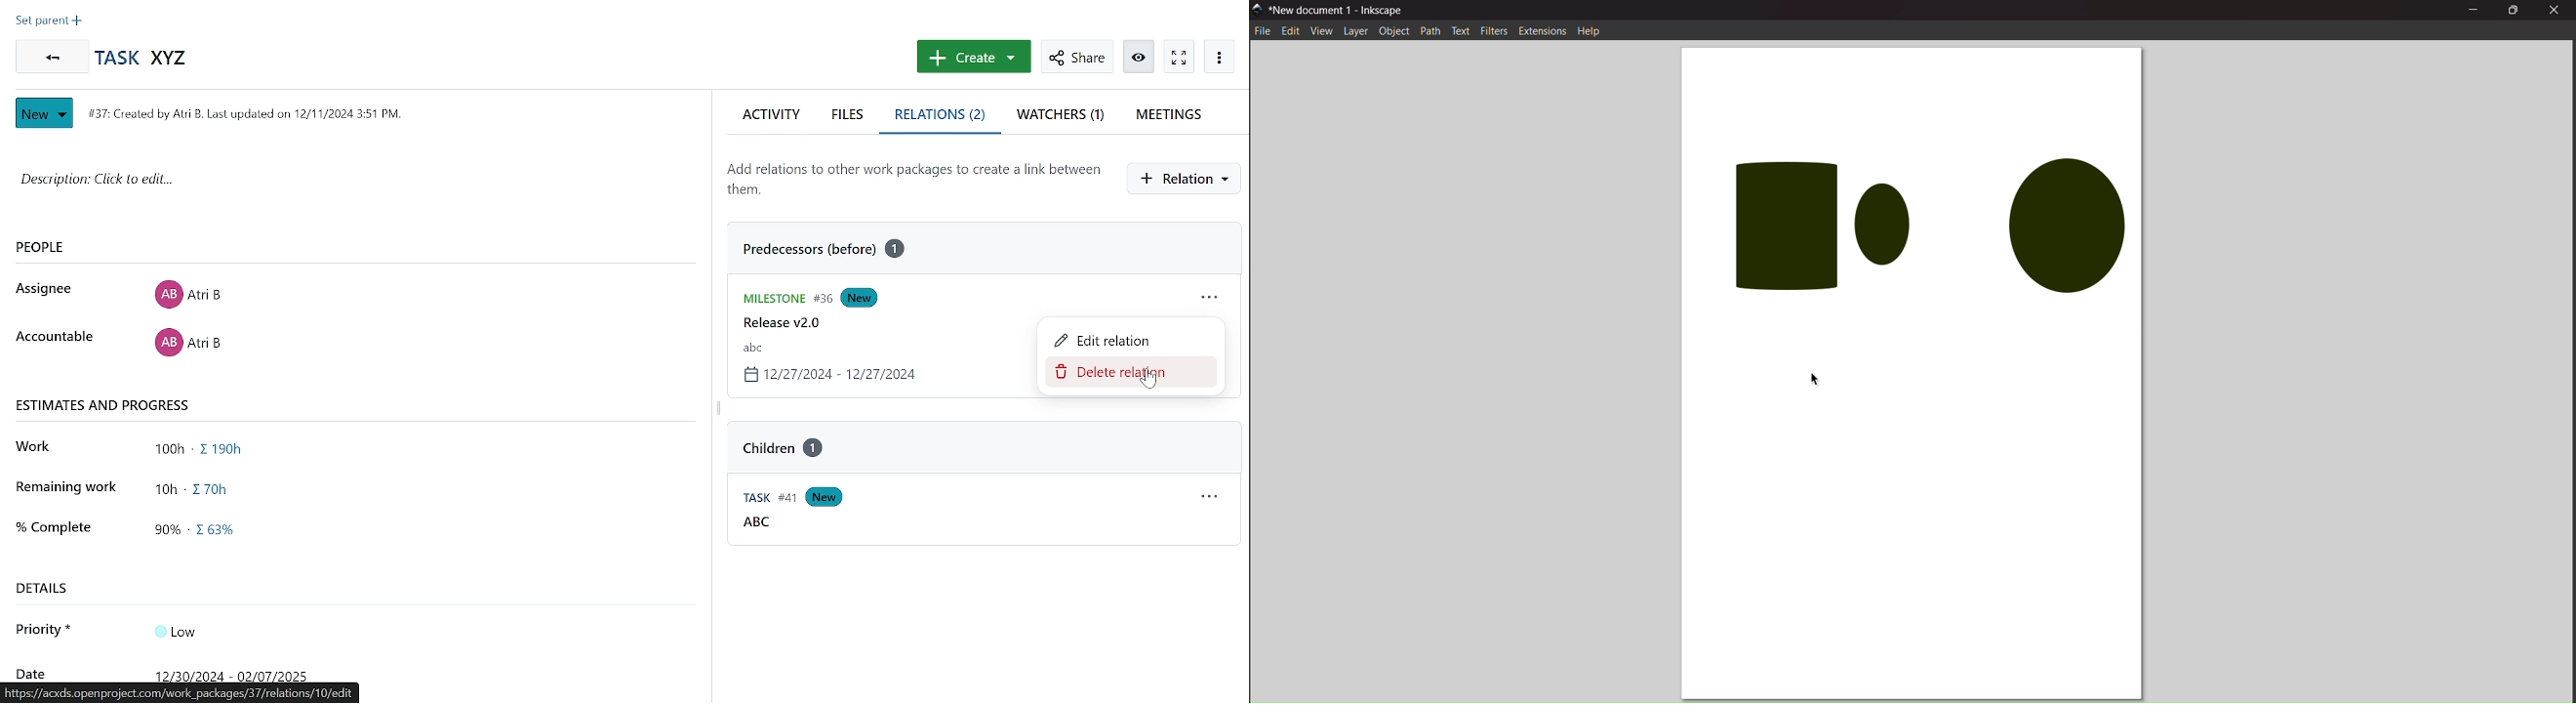  I want to click on acxds.openproject.com/projects/demo-project/work_packages/37/relations/10/edit, so click(181, 693).